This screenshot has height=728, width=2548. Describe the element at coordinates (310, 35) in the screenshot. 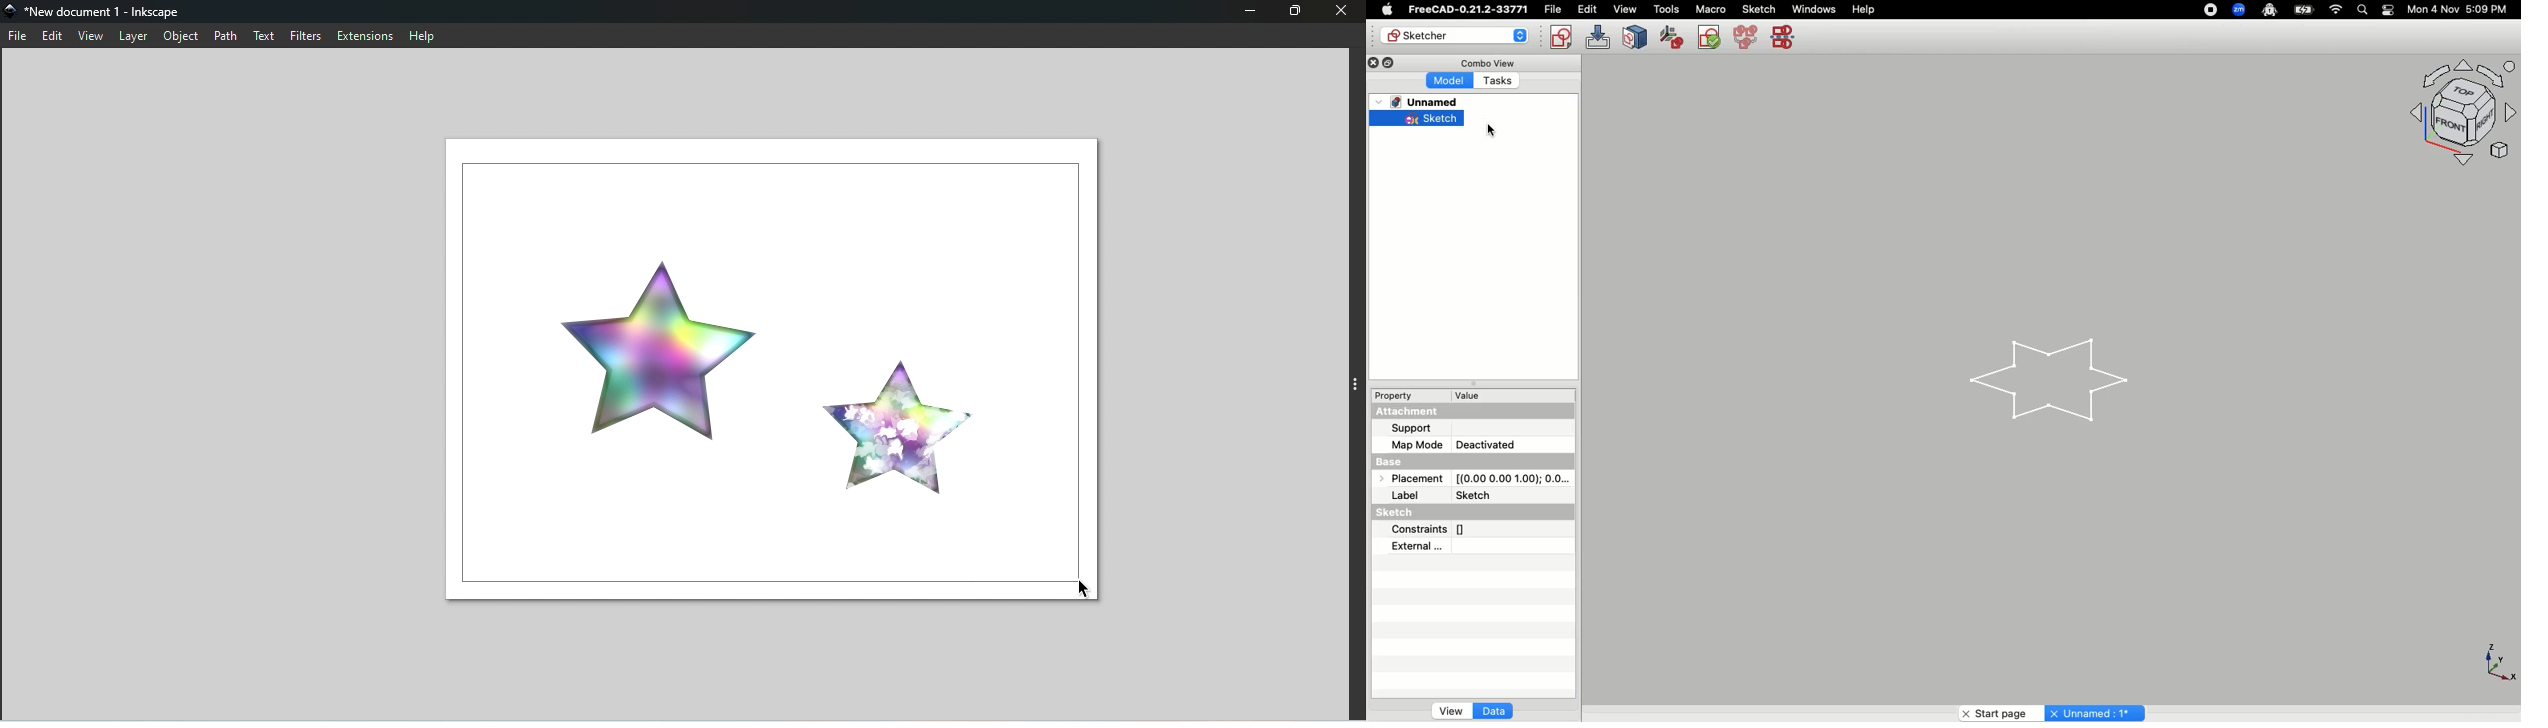

I see `Filters` at that location.